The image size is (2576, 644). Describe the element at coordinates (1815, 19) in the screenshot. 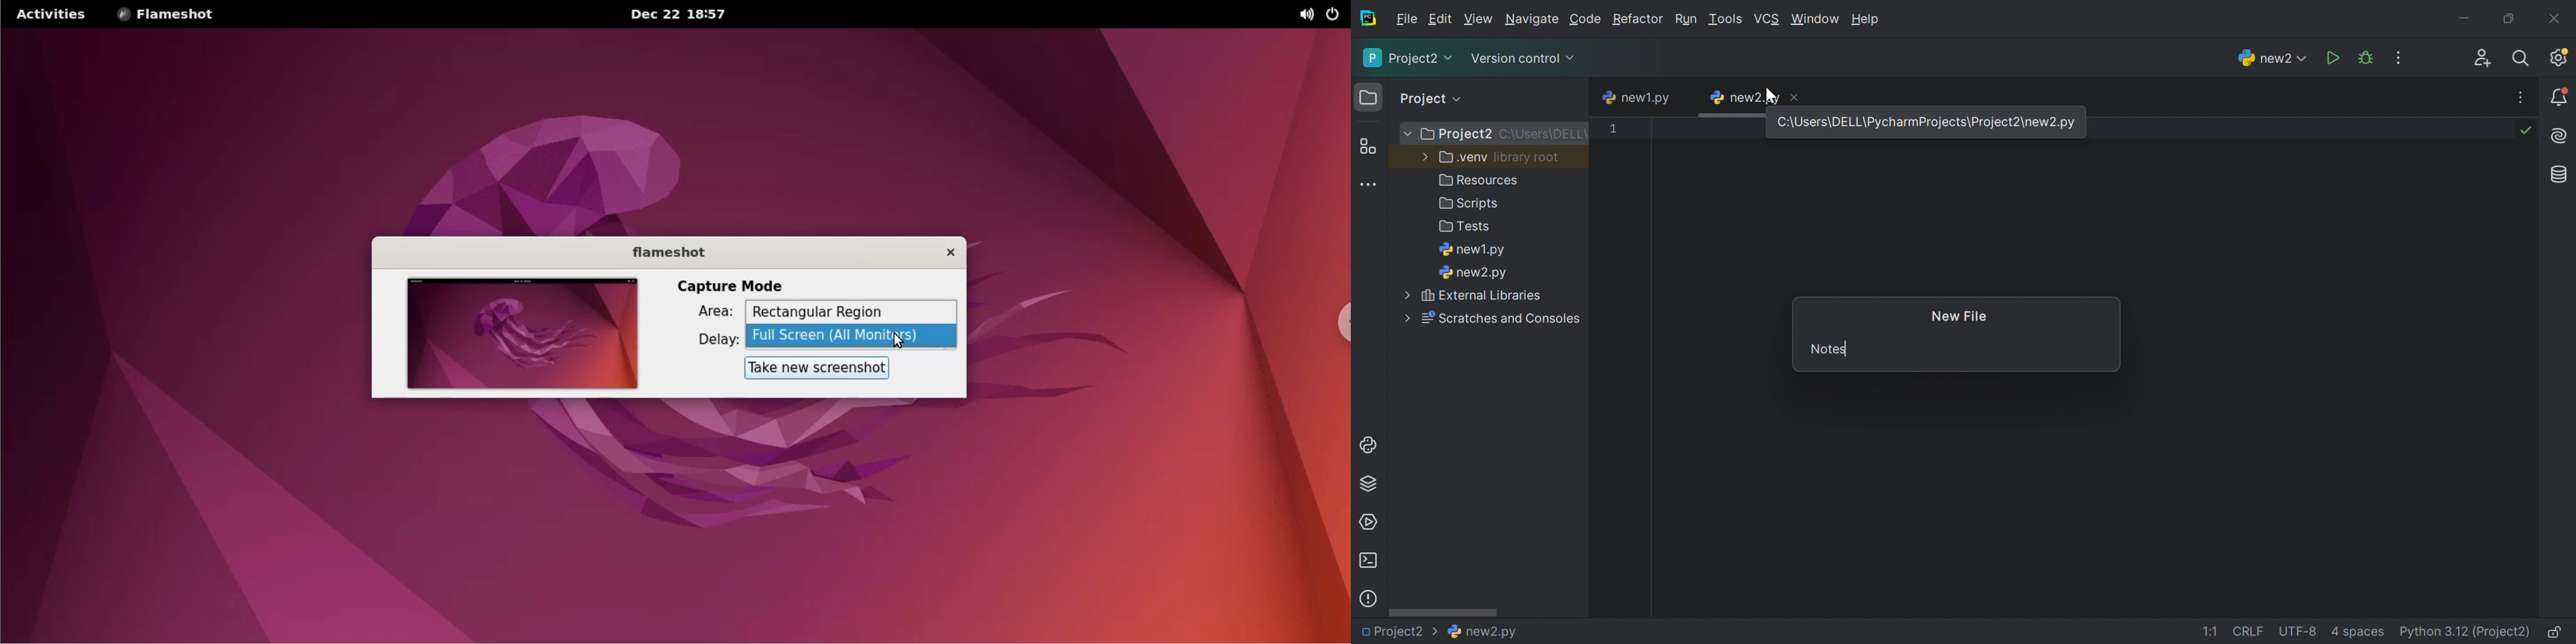

I see `Window` at that location.